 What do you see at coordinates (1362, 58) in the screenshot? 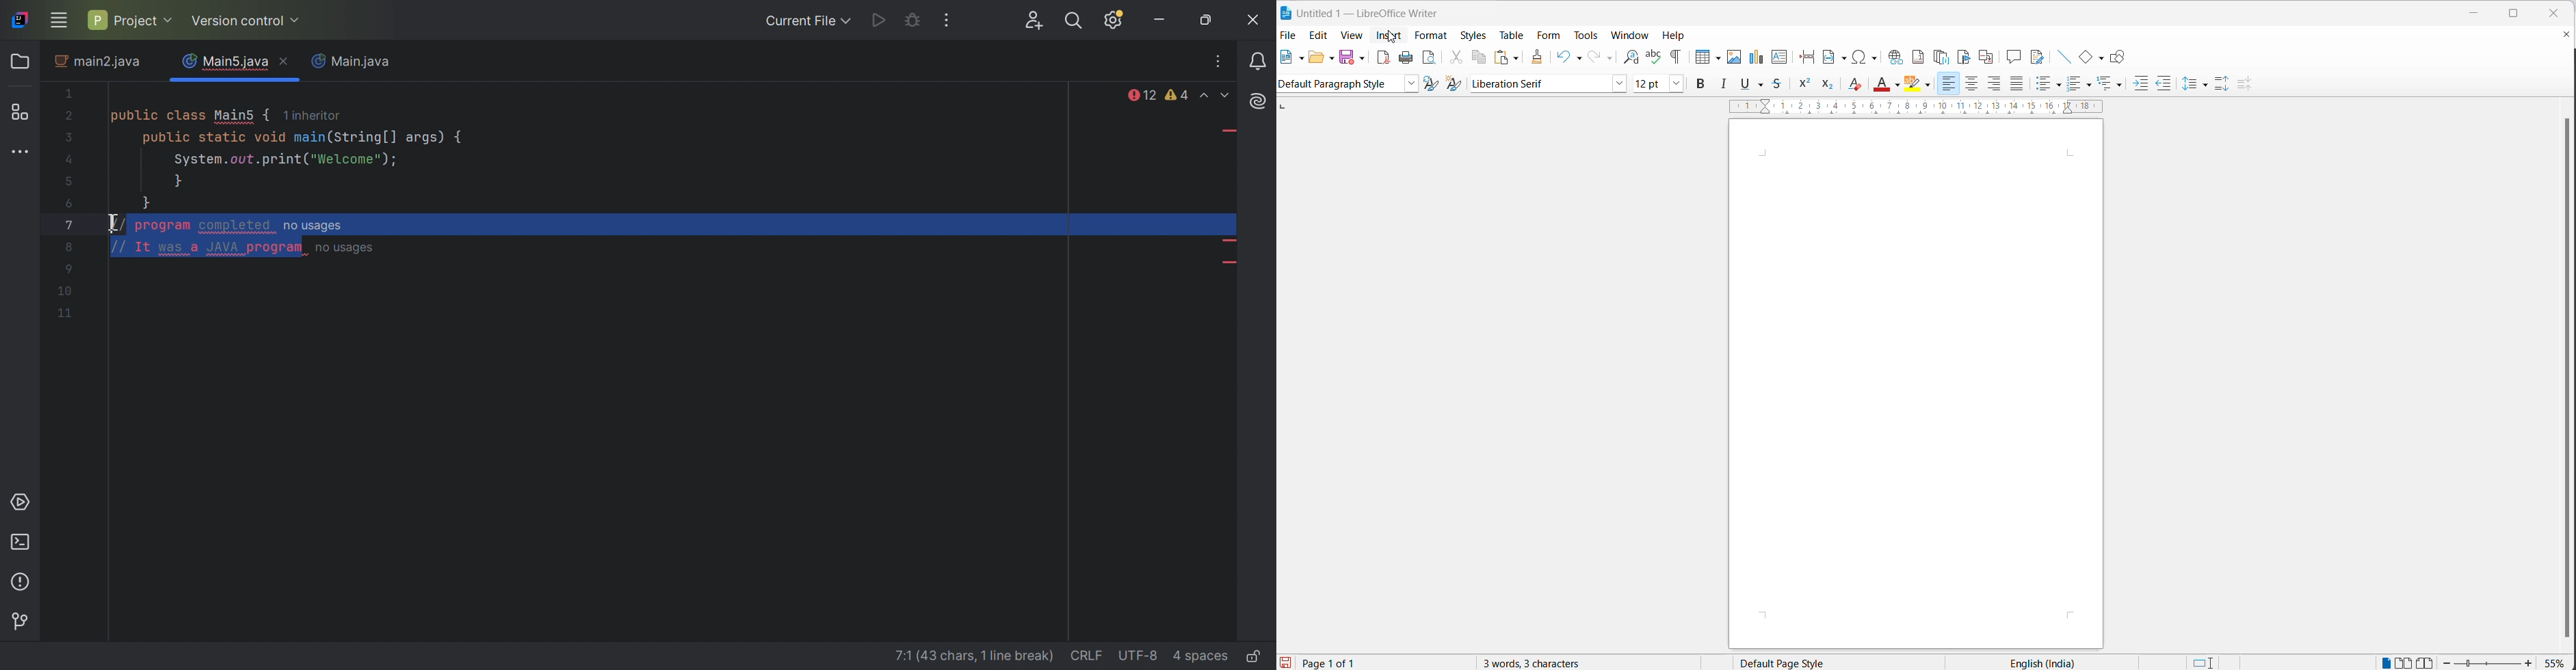
I see `save as` at bounding box center [1362, 58].